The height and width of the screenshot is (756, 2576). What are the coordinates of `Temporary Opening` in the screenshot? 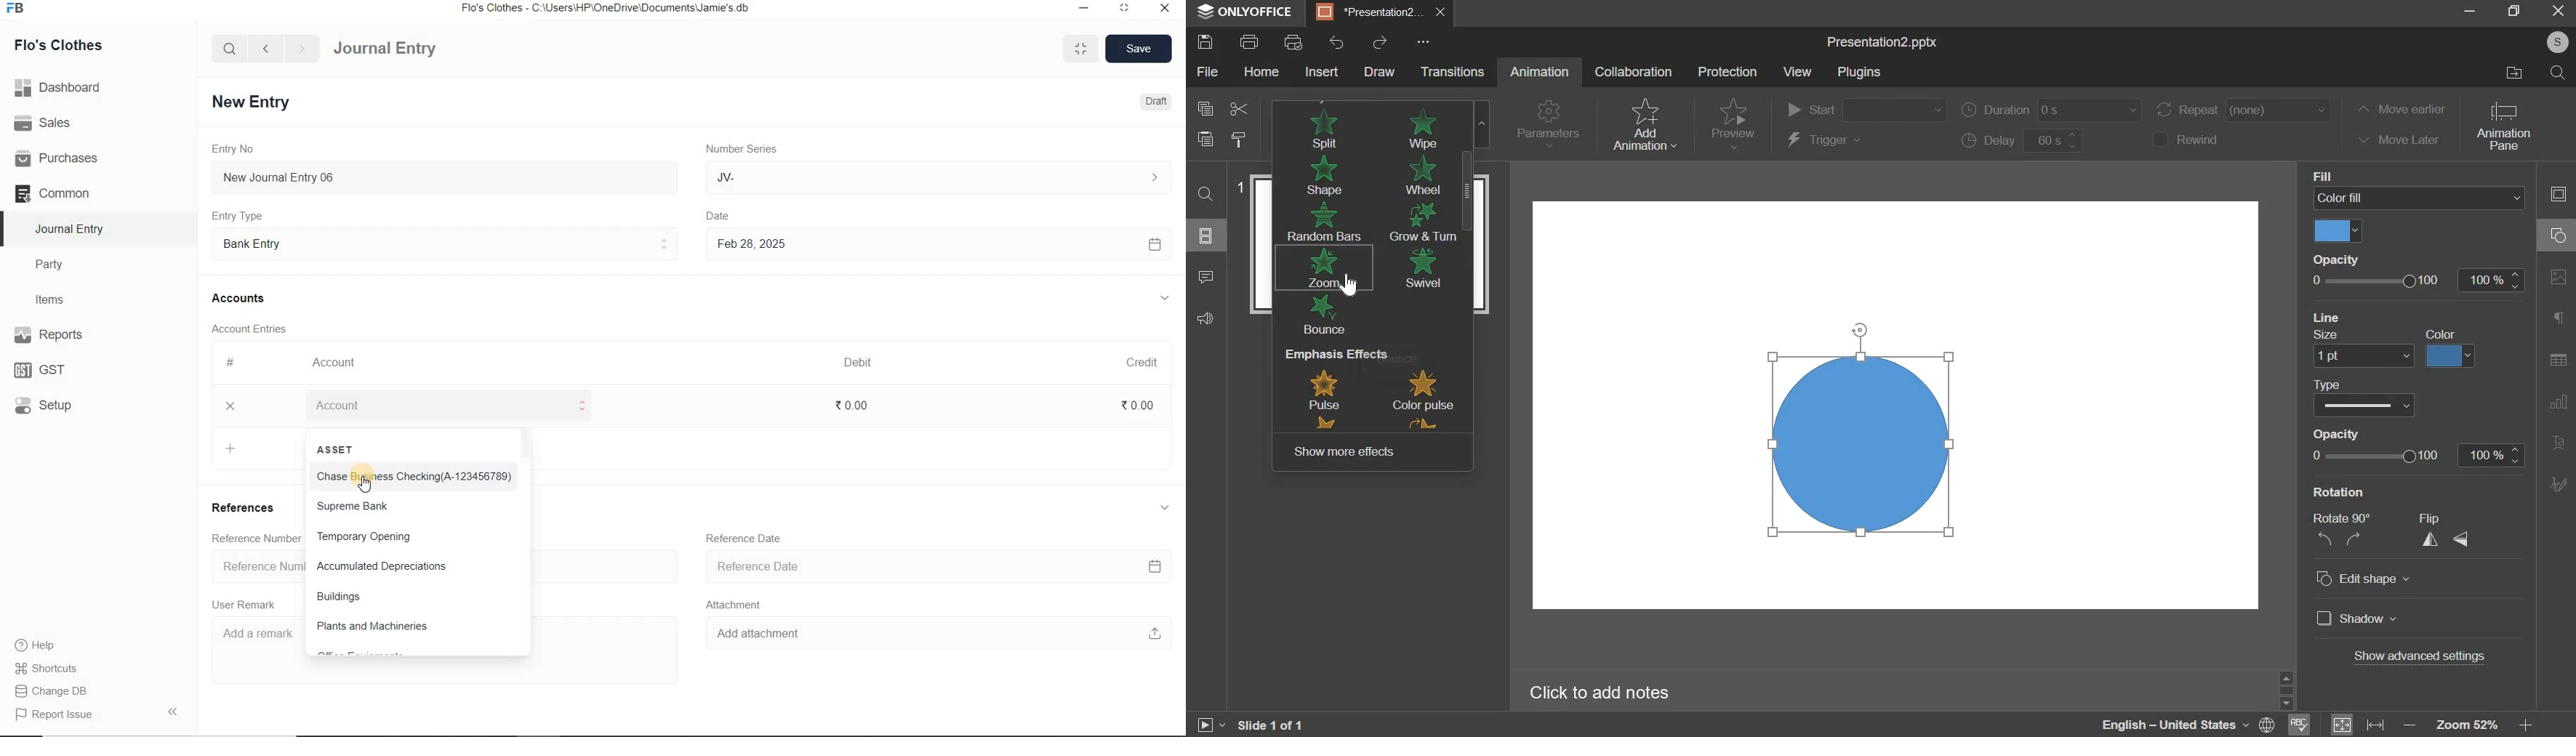 It's located at (369, 537).